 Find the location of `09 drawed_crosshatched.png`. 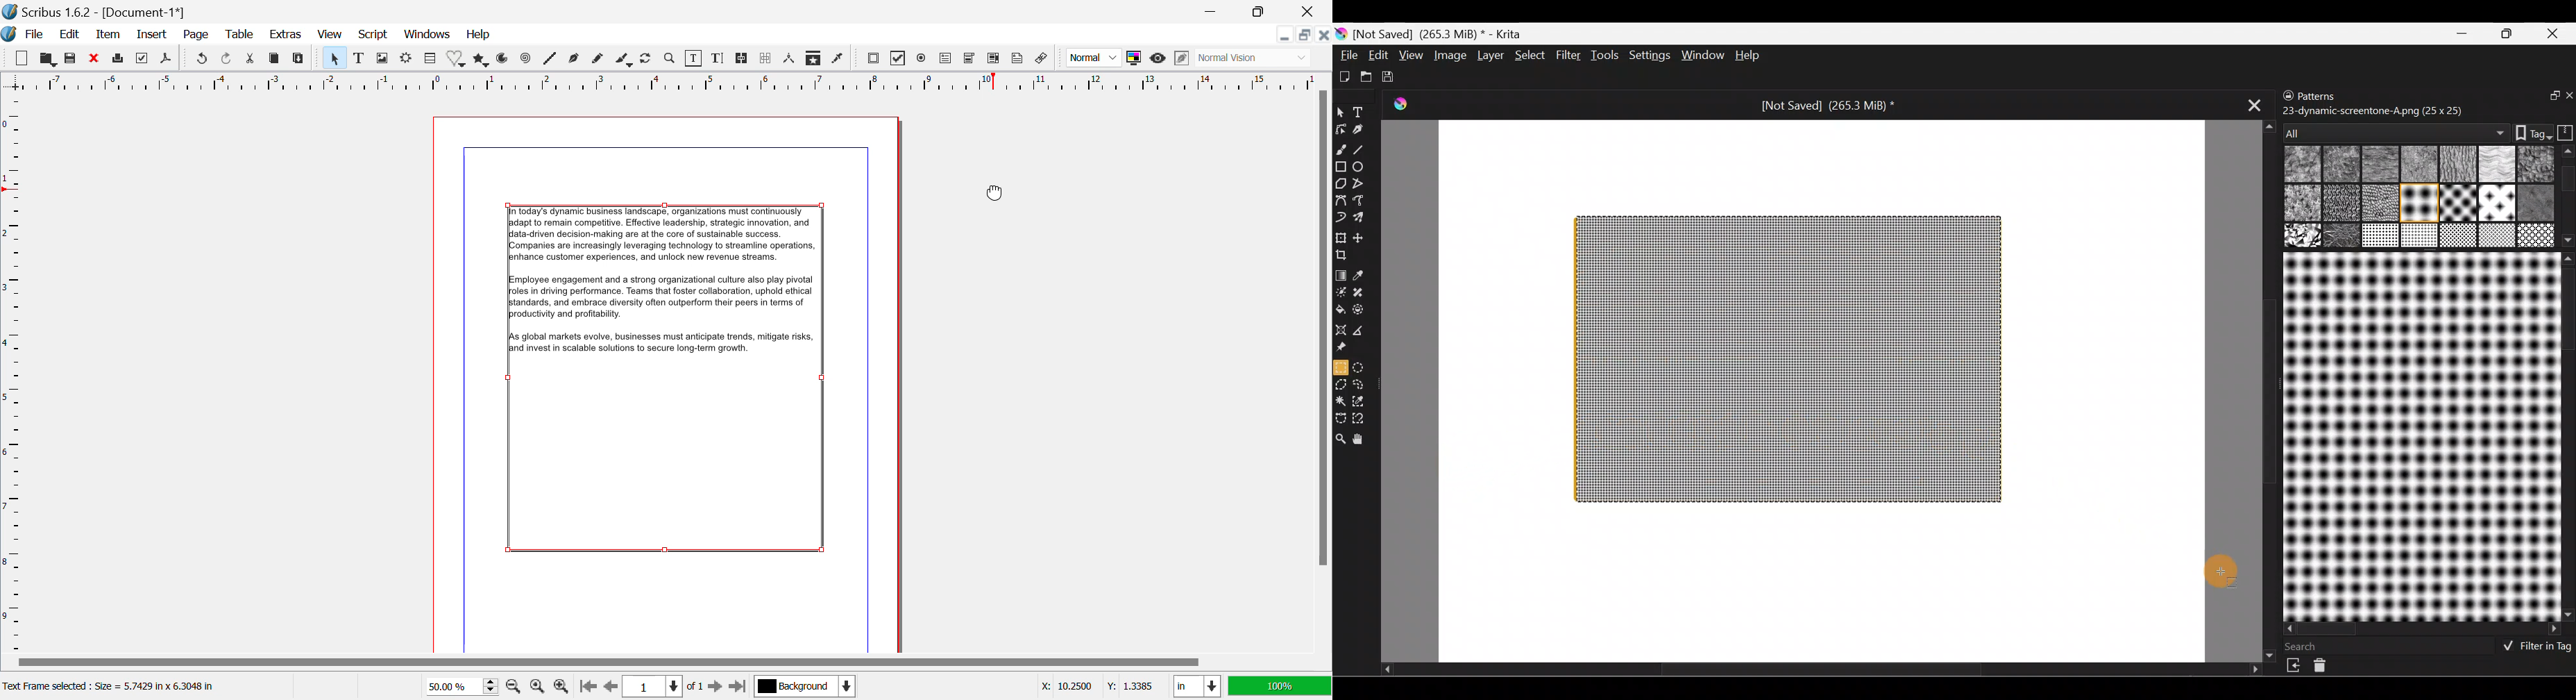

09 drawed_crosshatched.png is located at coordinates (2340, 204).